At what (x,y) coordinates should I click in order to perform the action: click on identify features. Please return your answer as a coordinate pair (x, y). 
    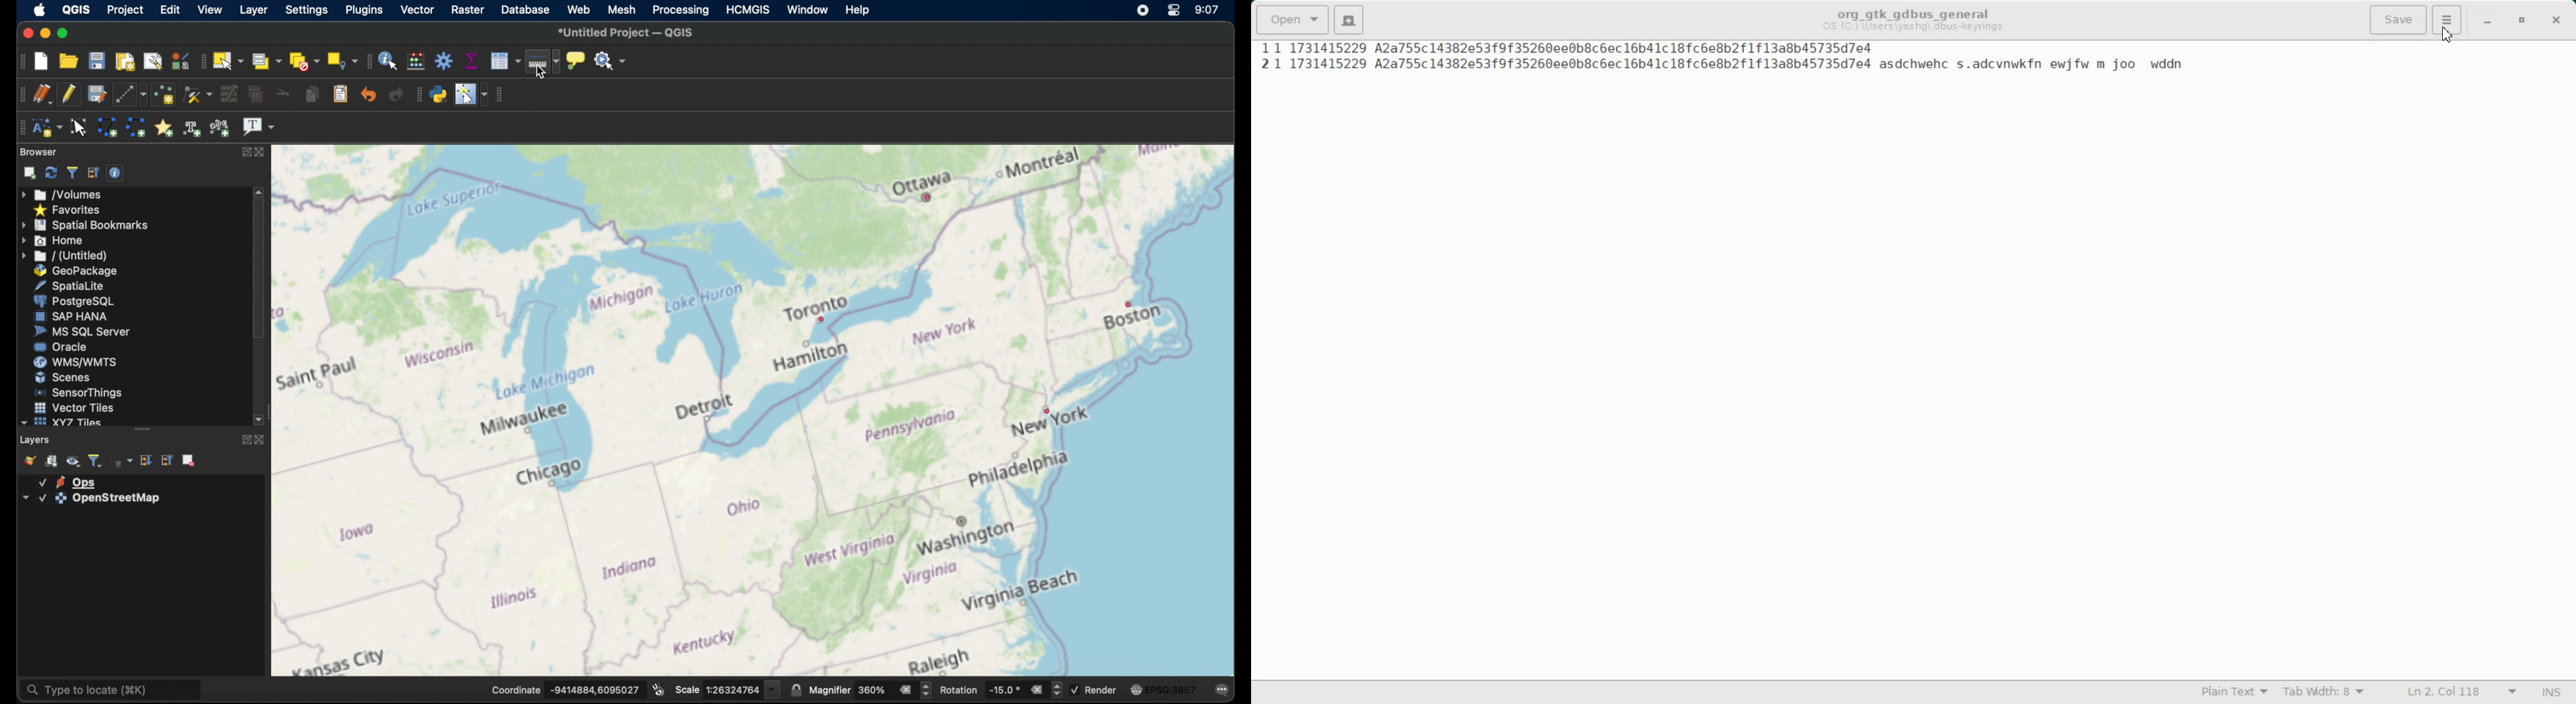
    Looking at the image, I should click on (390, 59).